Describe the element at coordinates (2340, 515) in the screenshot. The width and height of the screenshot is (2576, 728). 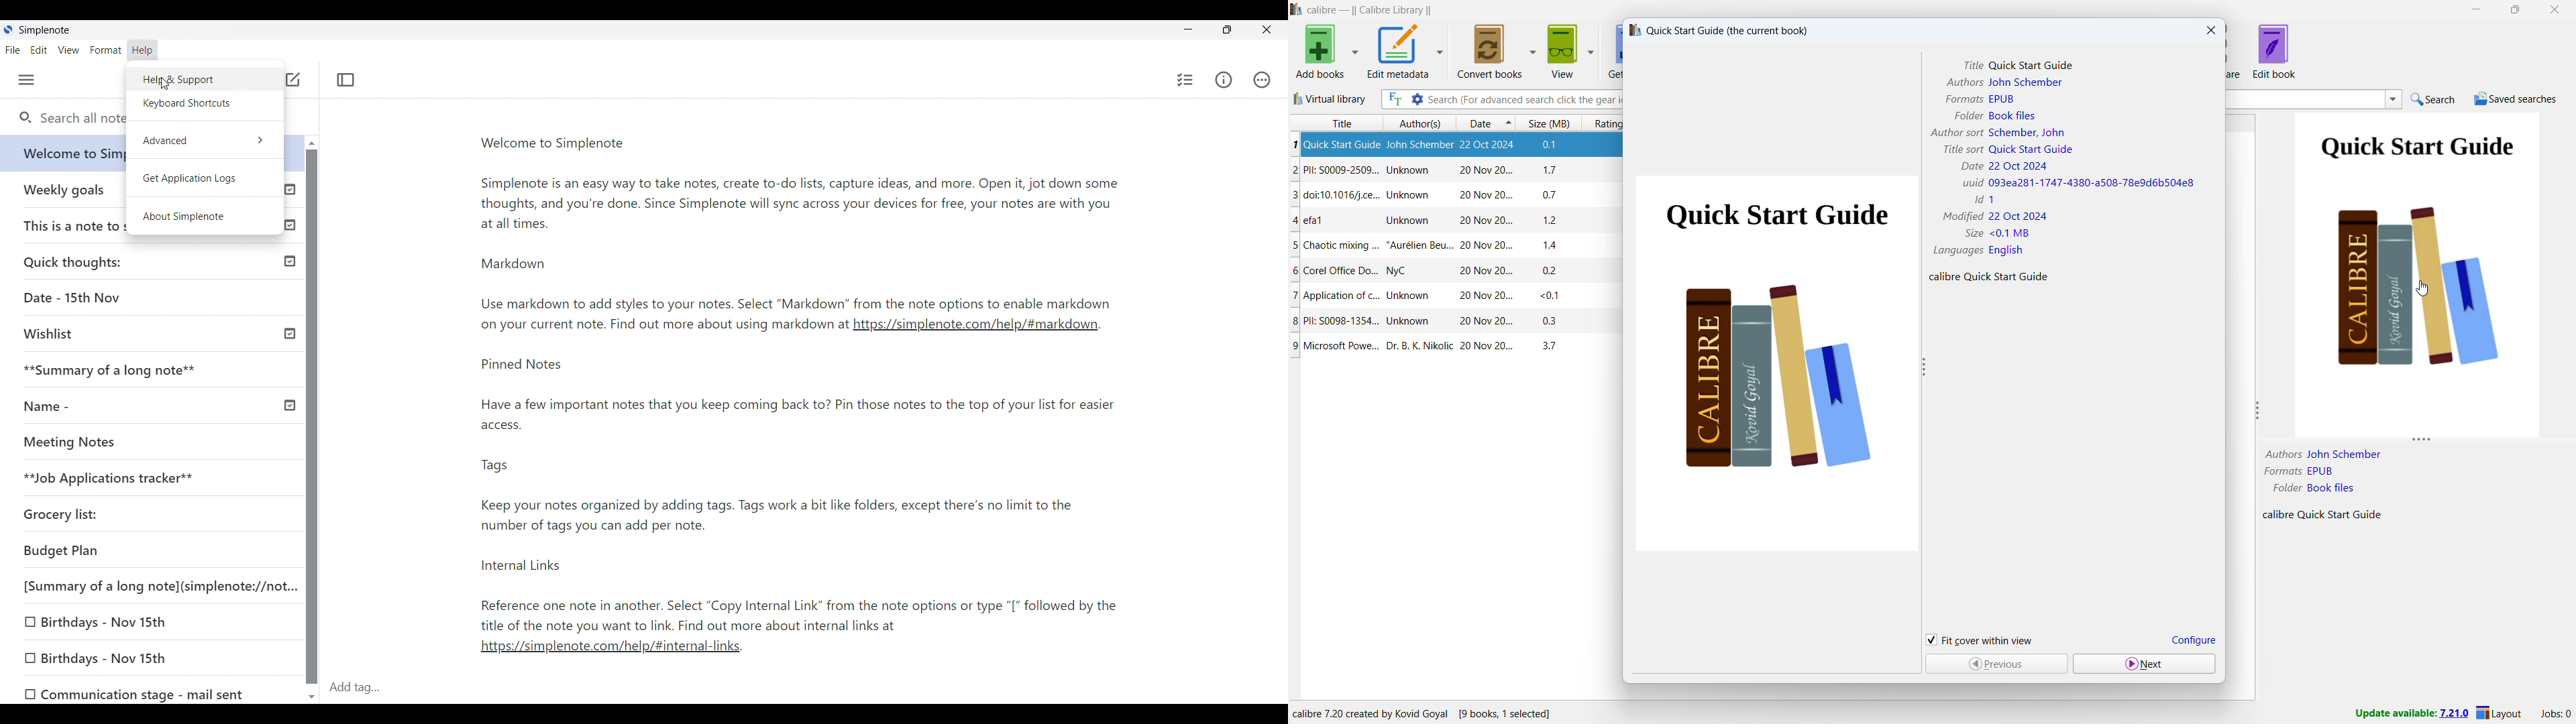
I see `Quick Start Guide` at that location.